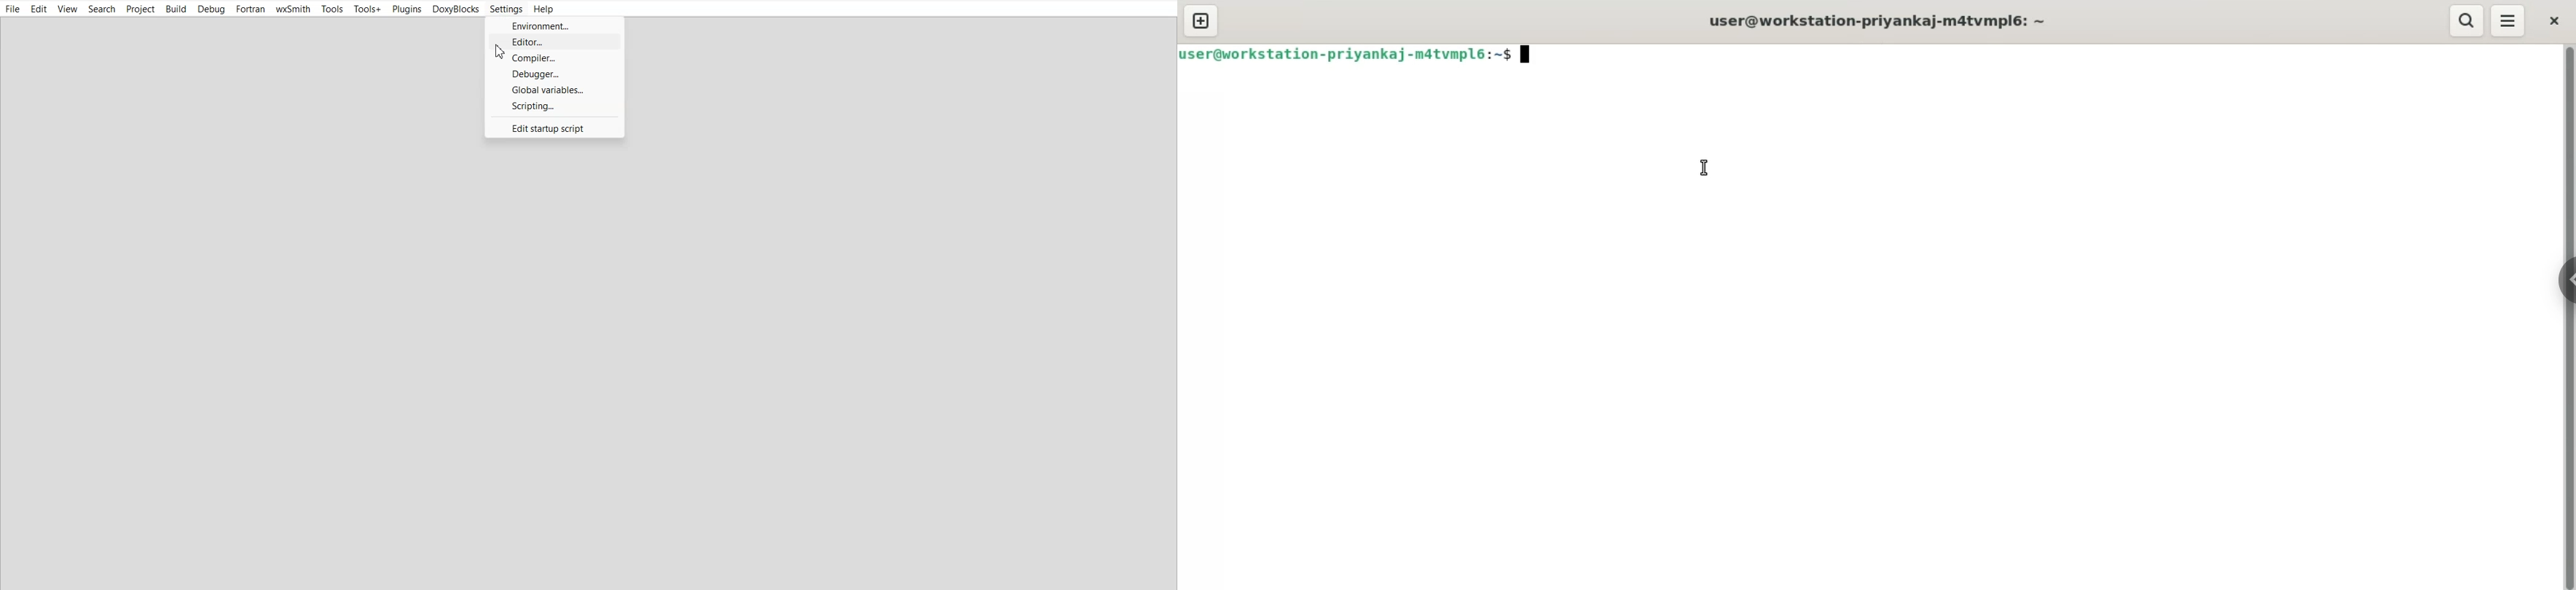 The width and height of the screenshot is (2576, 616). I want to click on command input, so click(2044, 54).